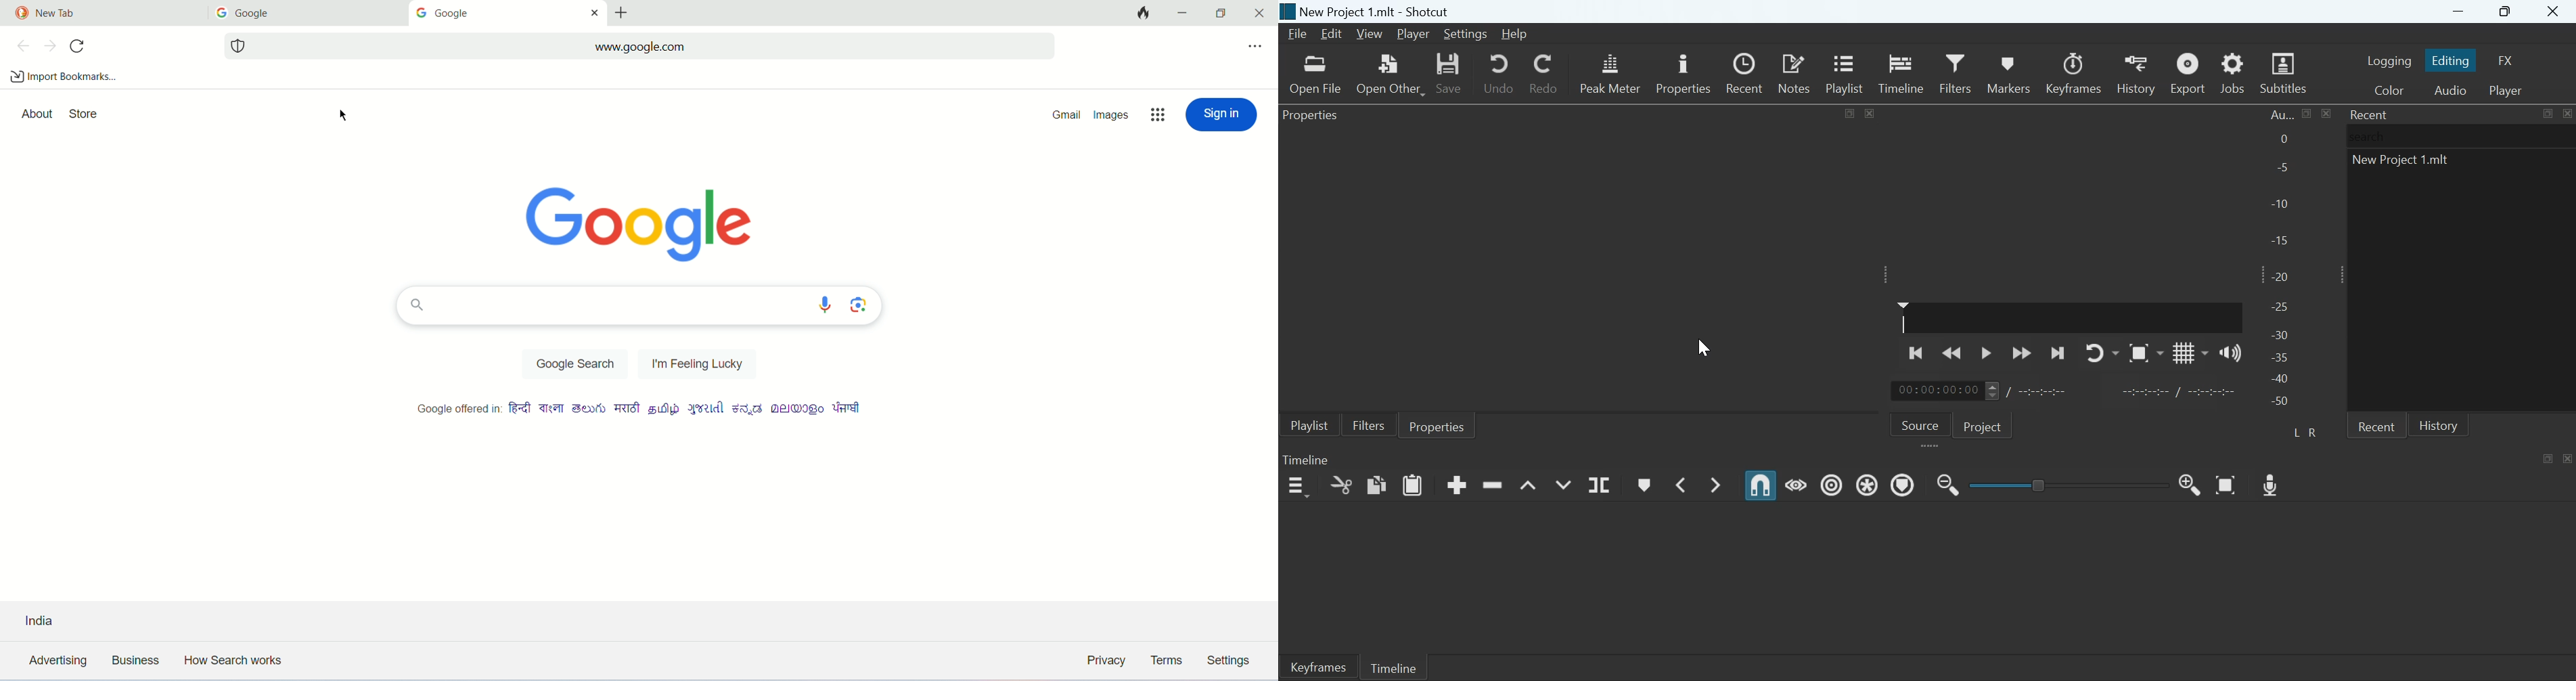  What do you see at coordinates (1851, 112) in the screenshot?
I see `Maximize` at bounding box center [1851, 112].